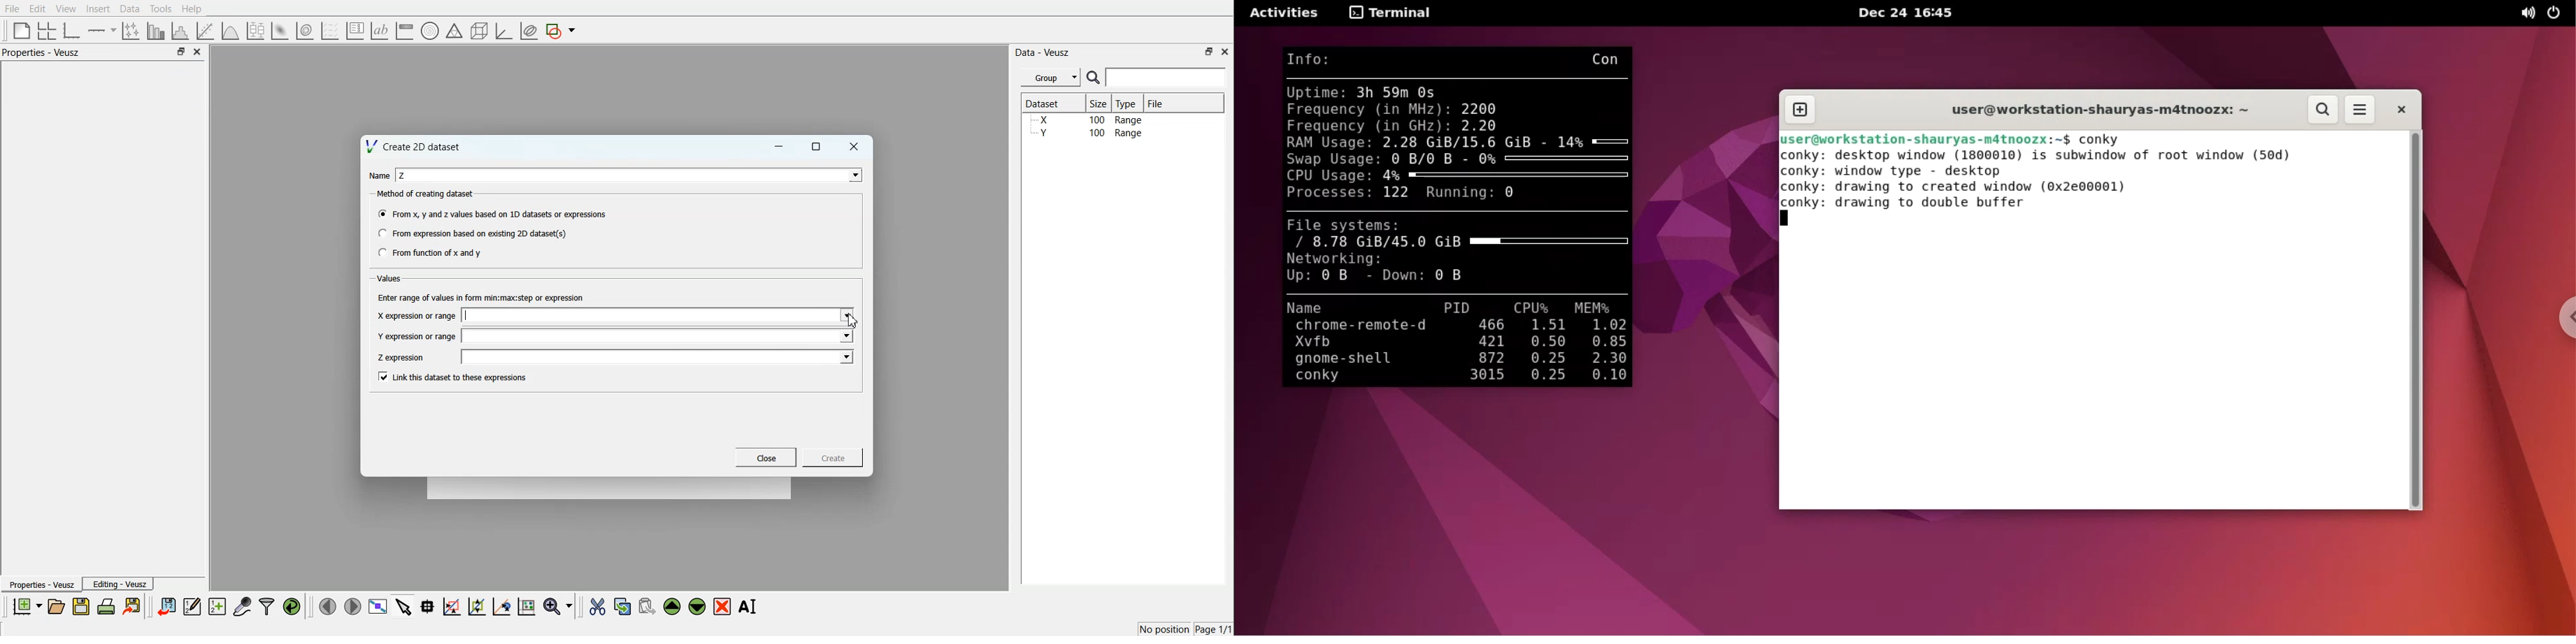  Describe the element at coordinates (817, 146) in the screenshot. I see `Maximize` at that location.